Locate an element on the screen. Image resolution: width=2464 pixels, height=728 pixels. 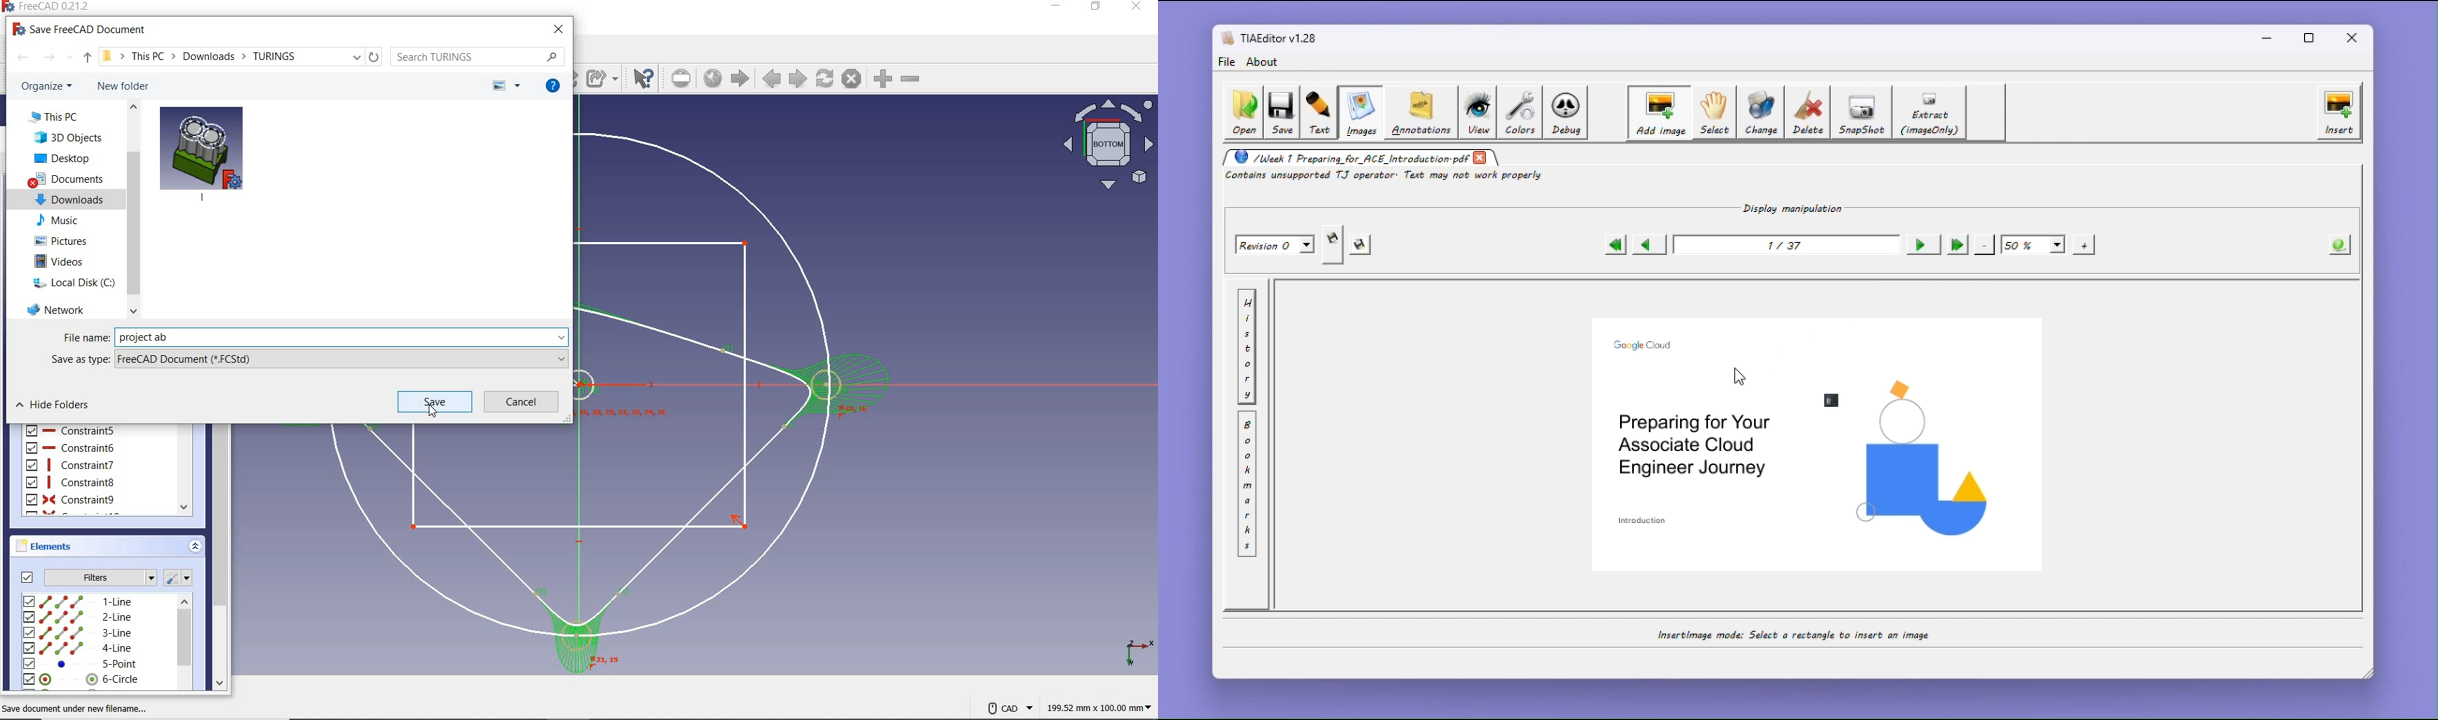
local disk (C:) is located at coordinates (73, 282).